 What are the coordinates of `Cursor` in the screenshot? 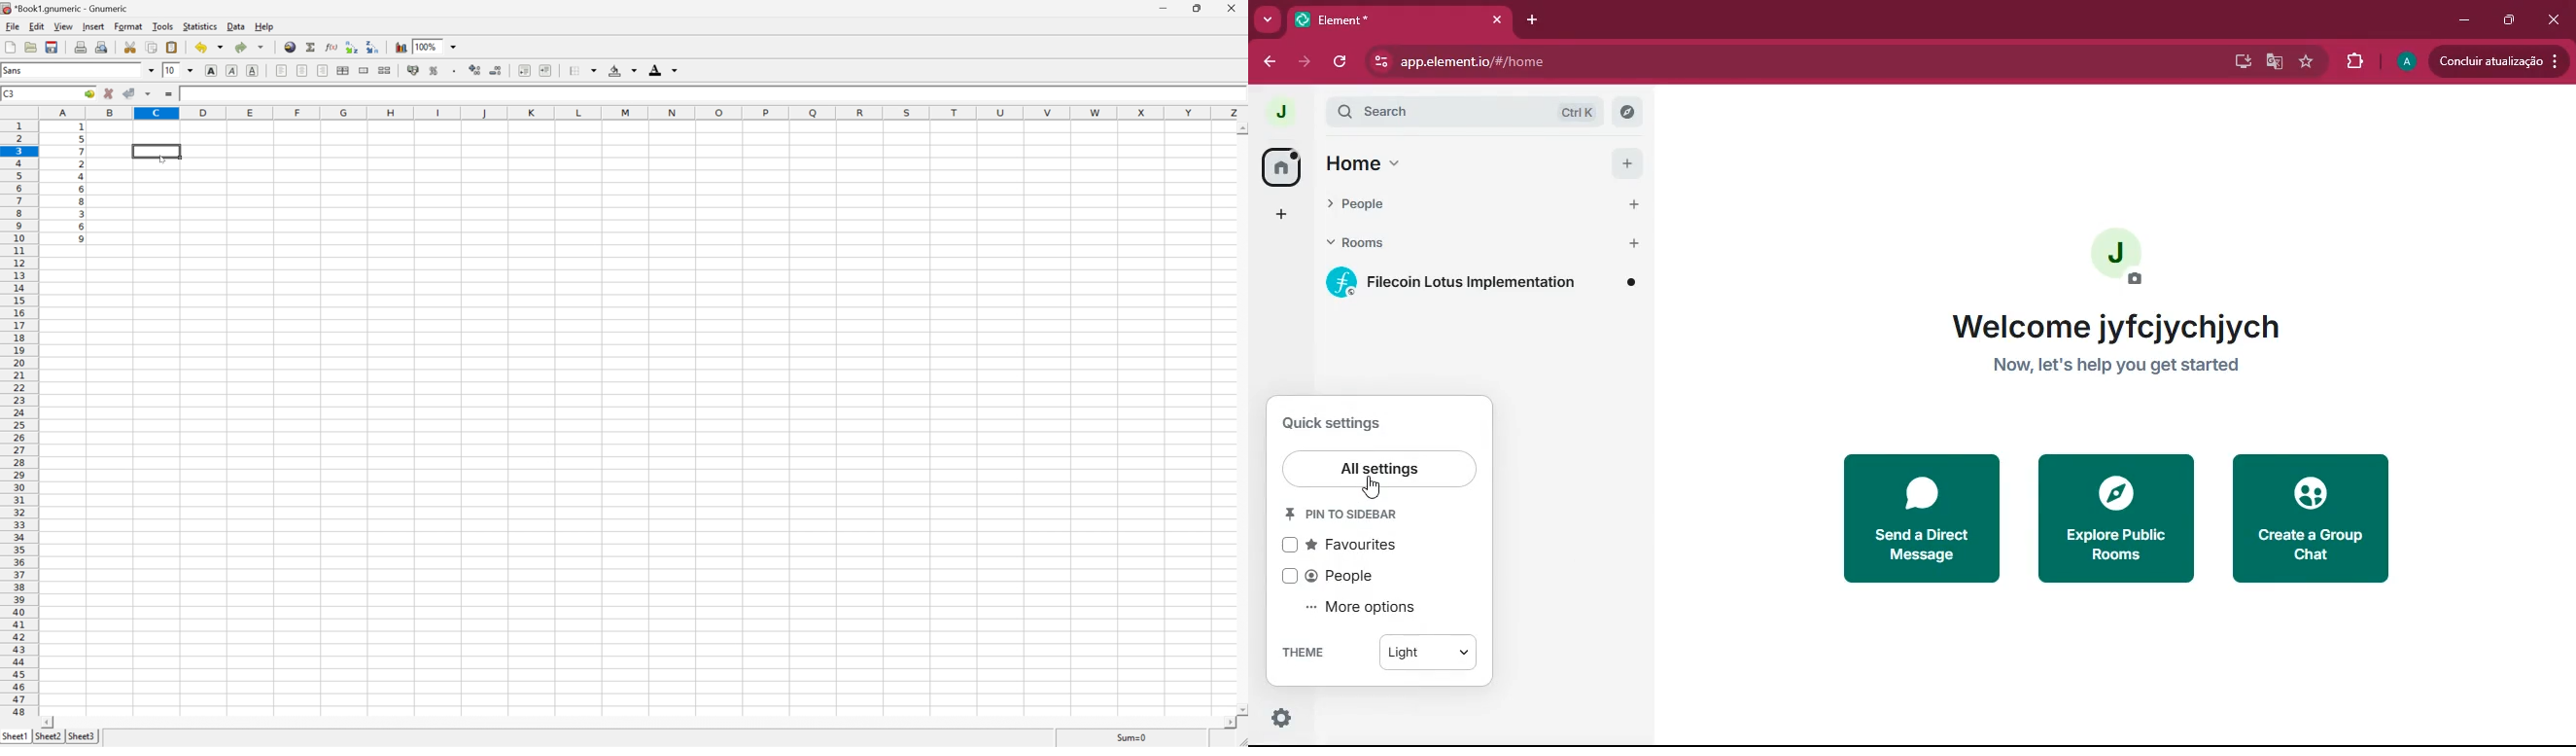 It's located at (1374, 486).